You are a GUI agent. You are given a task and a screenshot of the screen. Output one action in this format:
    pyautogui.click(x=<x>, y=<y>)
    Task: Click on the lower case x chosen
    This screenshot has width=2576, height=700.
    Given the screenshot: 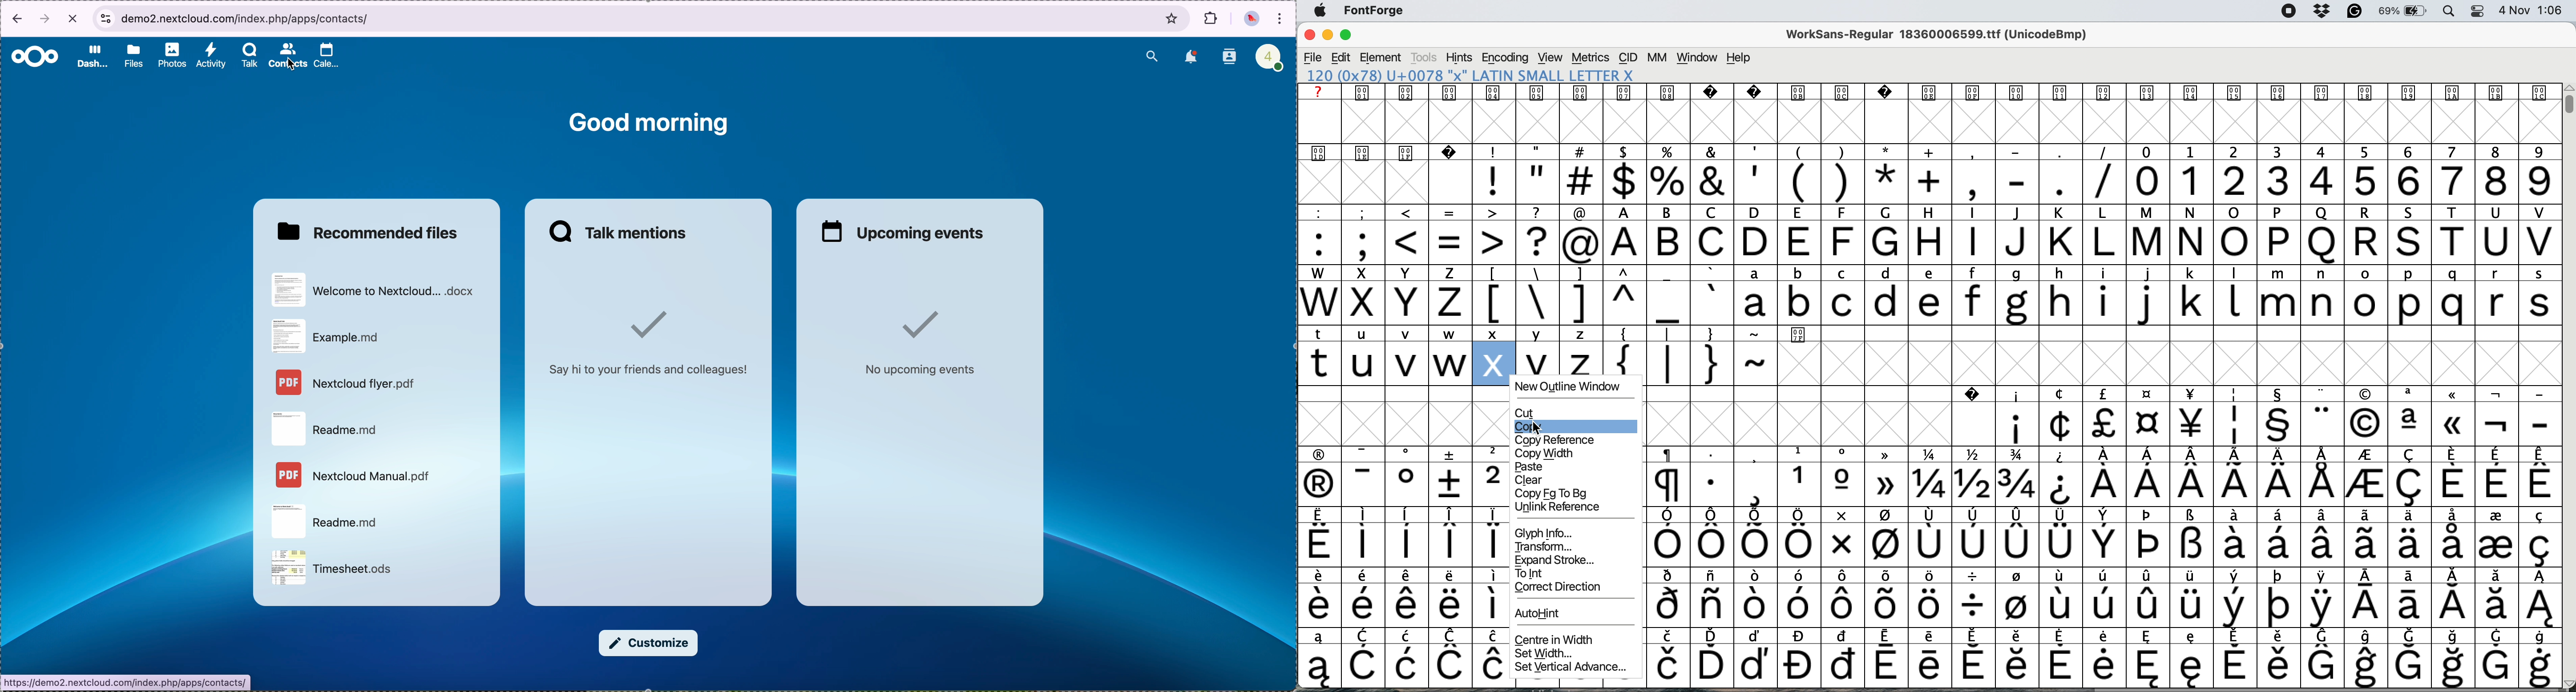 What is the action you would take?
    pyautogui.click(x=1493, y=363)
    